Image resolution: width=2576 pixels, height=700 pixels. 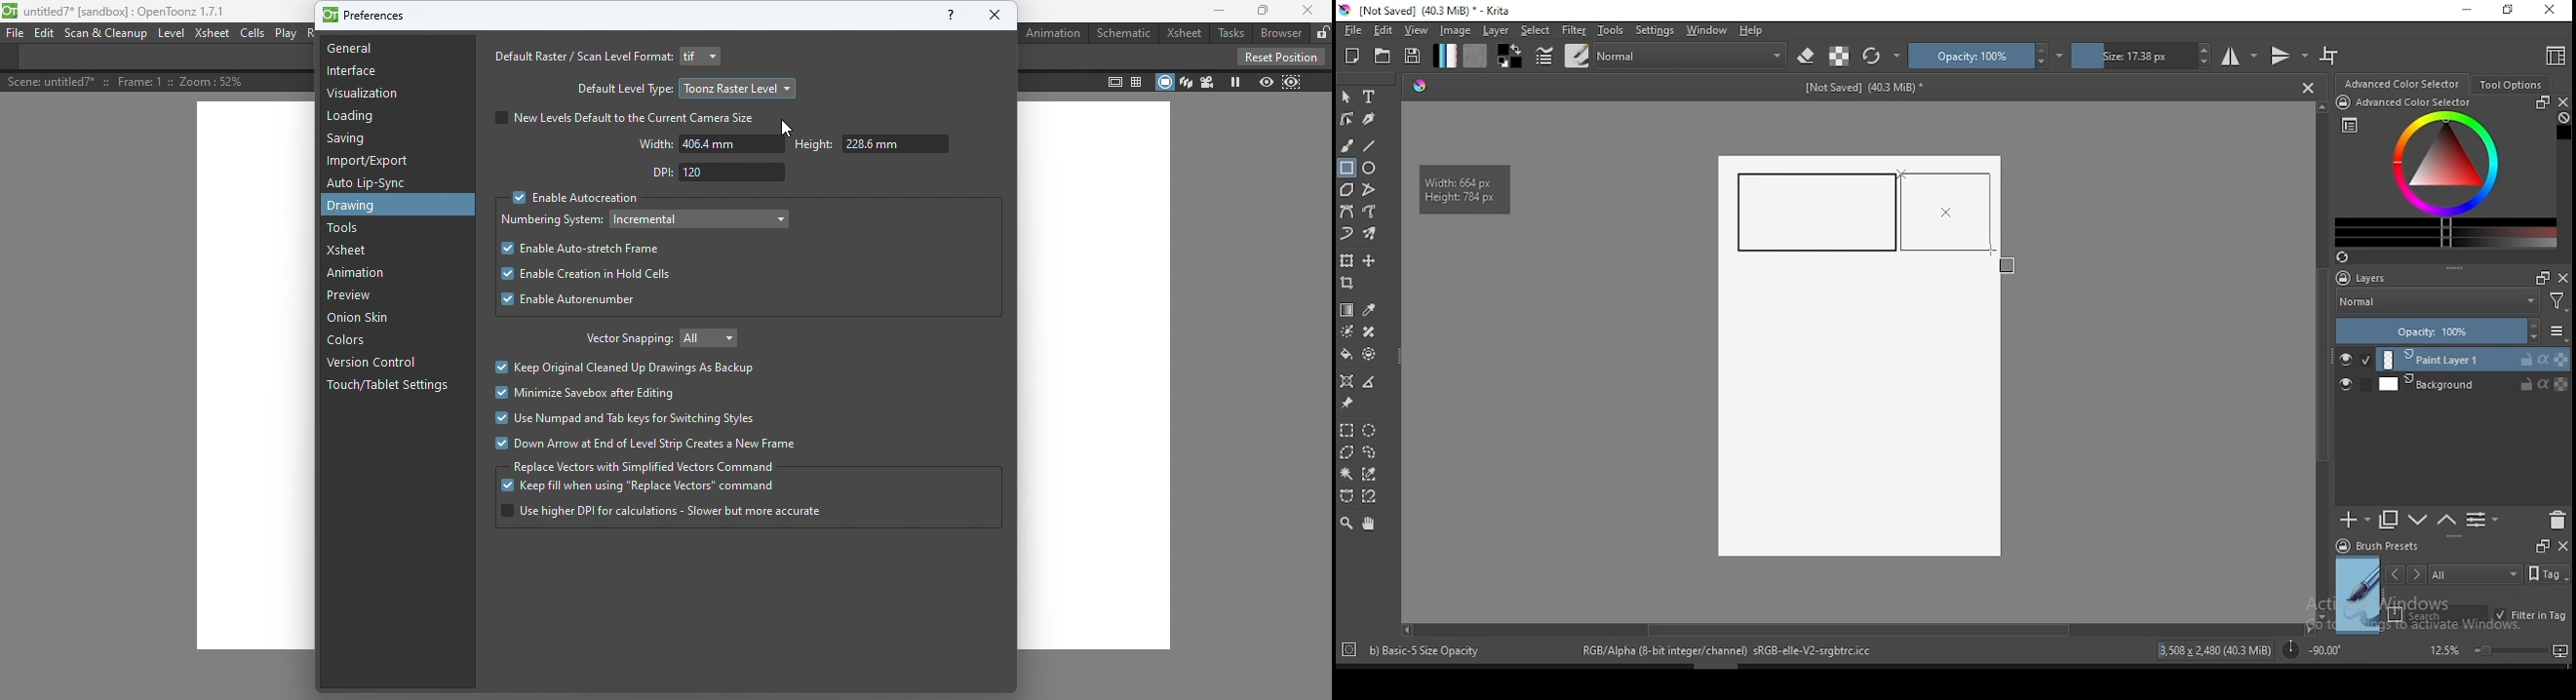 What do you see at coordinates (2356, 360) in the screenshot?
I see `layer visibility on/off` at bounding box center [2356, 360].